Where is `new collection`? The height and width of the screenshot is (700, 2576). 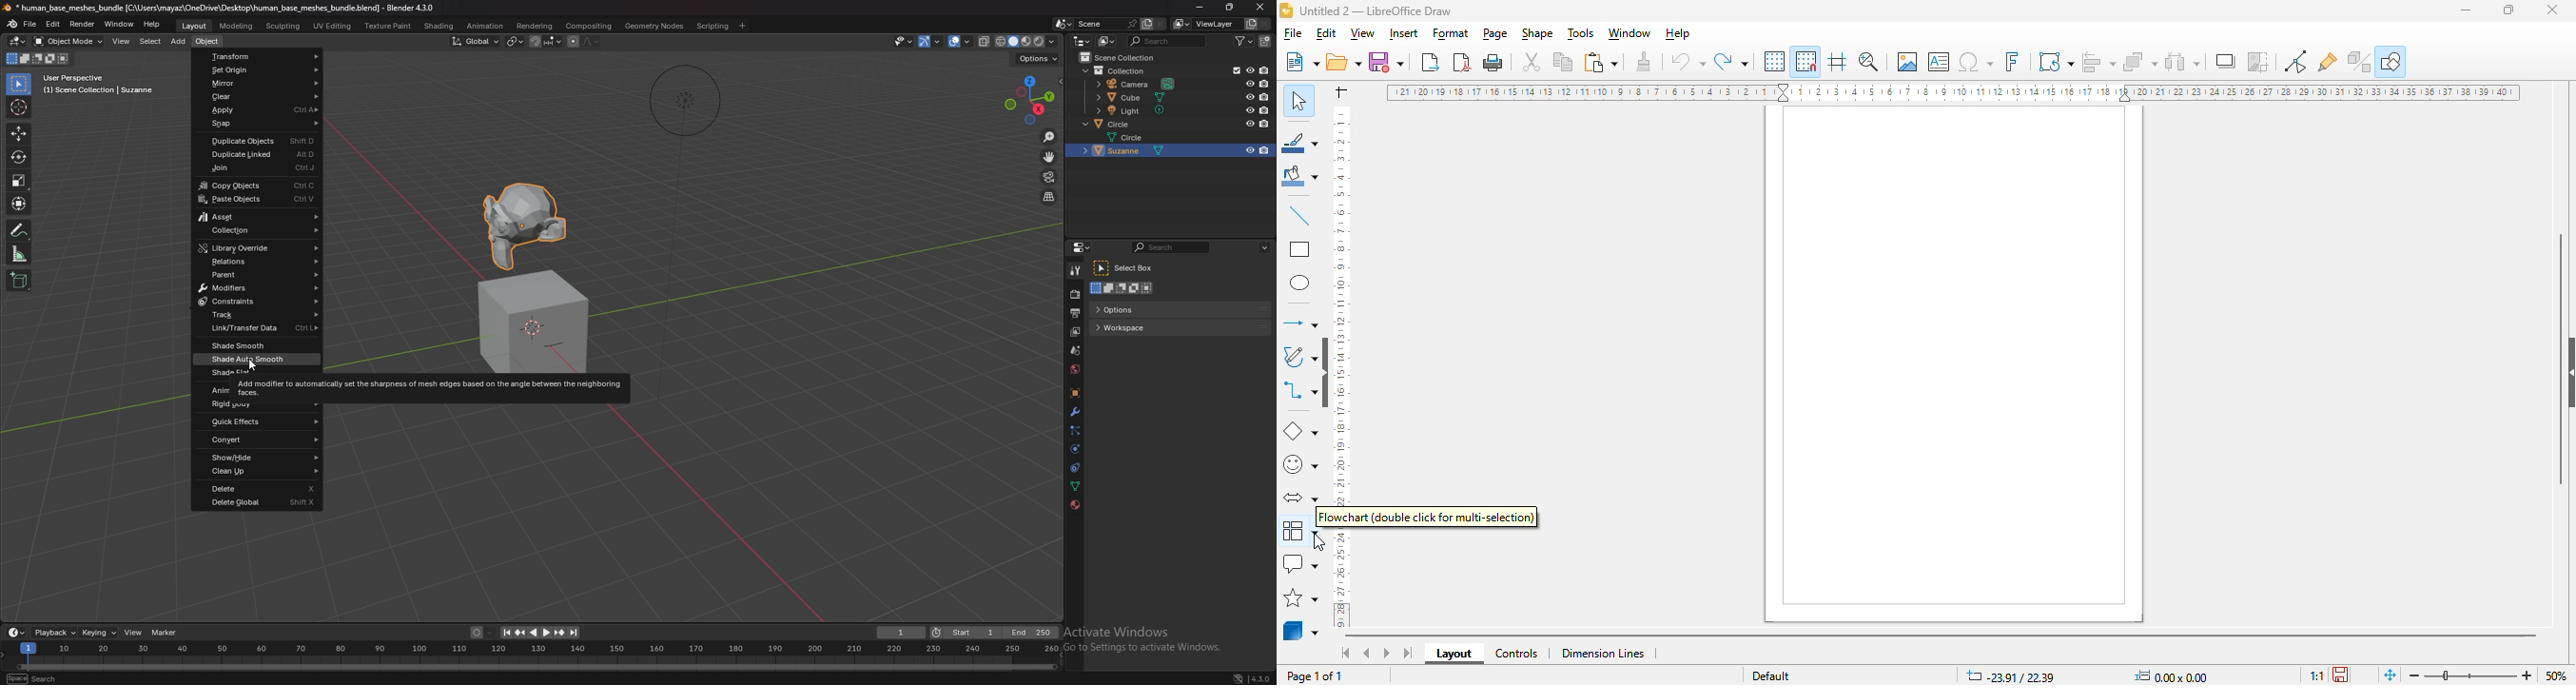
new collection is located at coordinates (1264, 41).